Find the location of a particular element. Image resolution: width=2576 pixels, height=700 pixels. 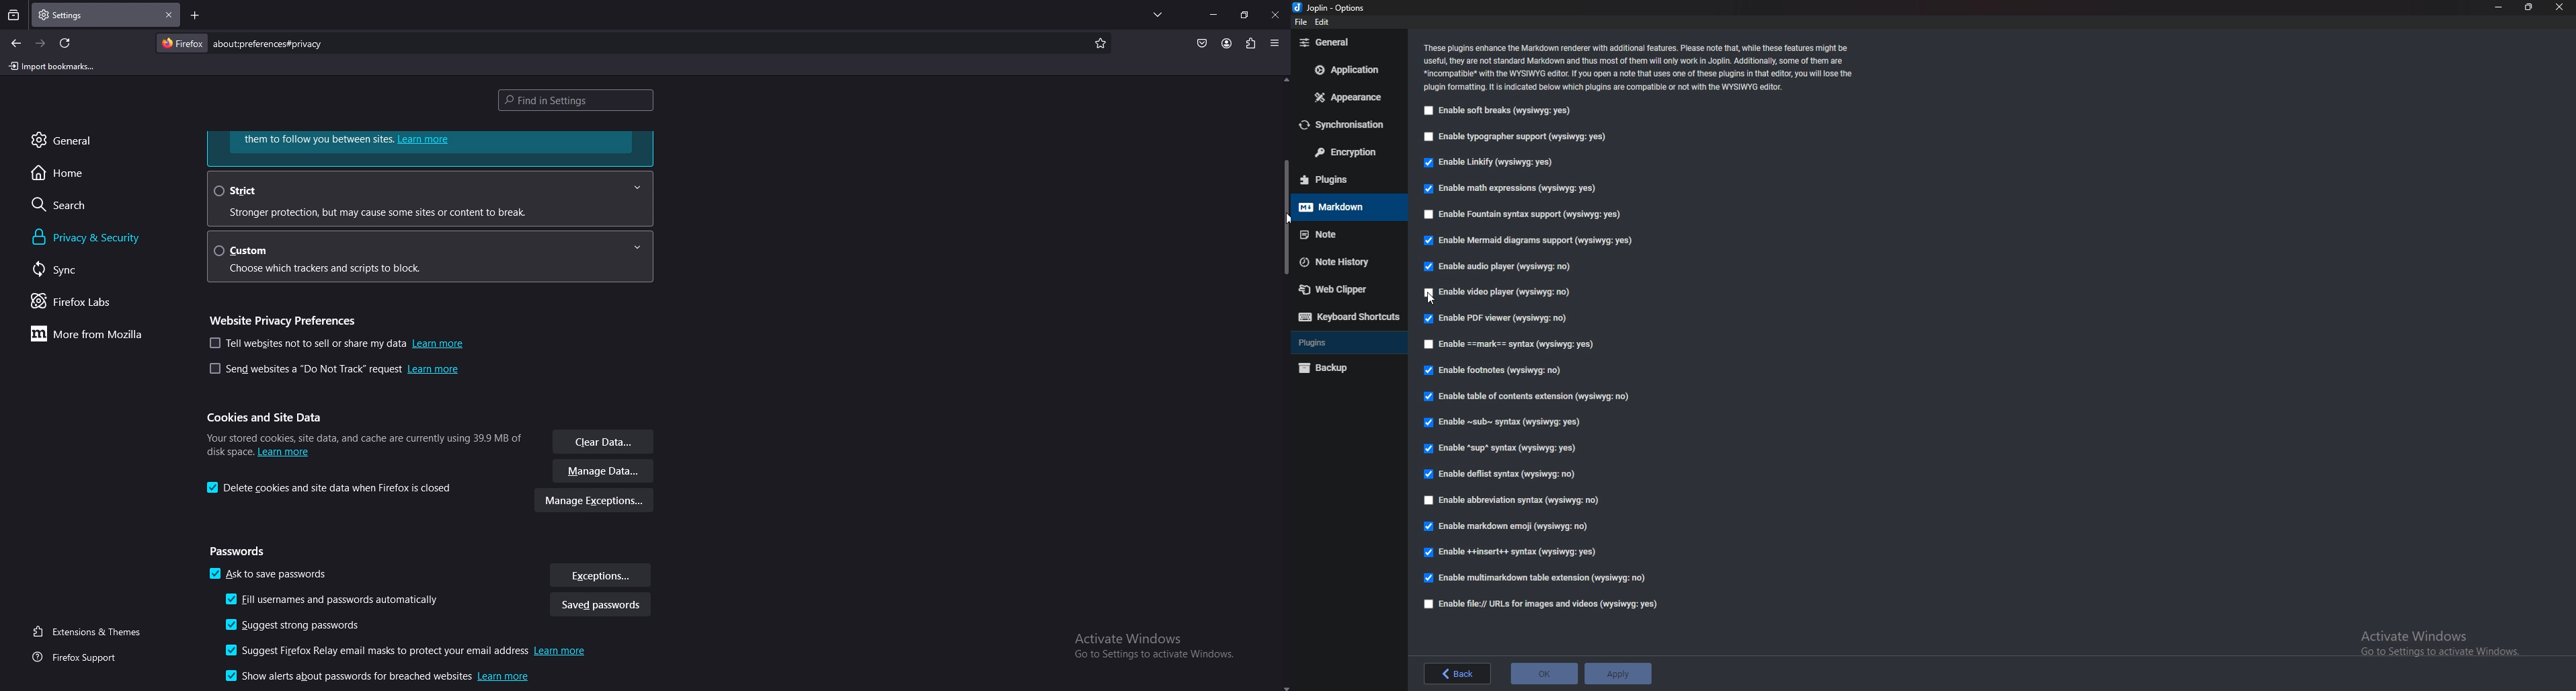

general is located at coordinates (77, 140).